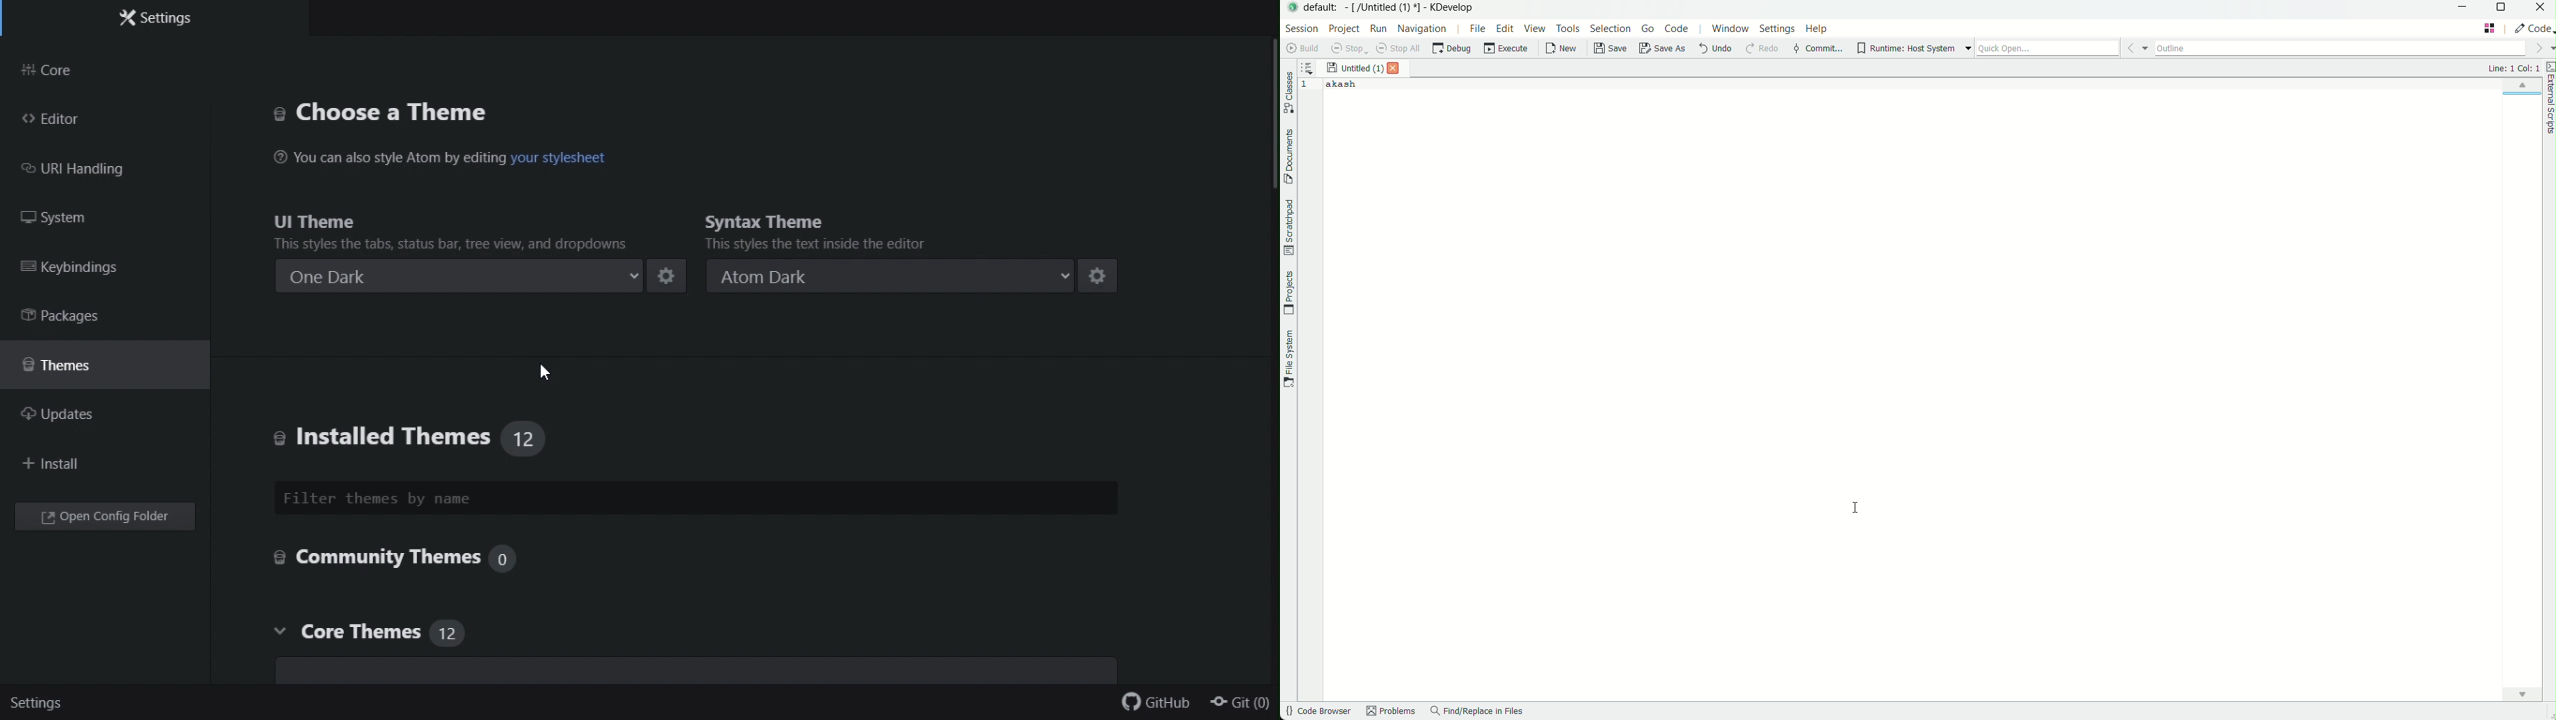 This screenshot has height=728, width=2576. What do you see at coordinates (1300, 28) in the screenshot?
I see `session menu` at bounding box center [1300, 28].